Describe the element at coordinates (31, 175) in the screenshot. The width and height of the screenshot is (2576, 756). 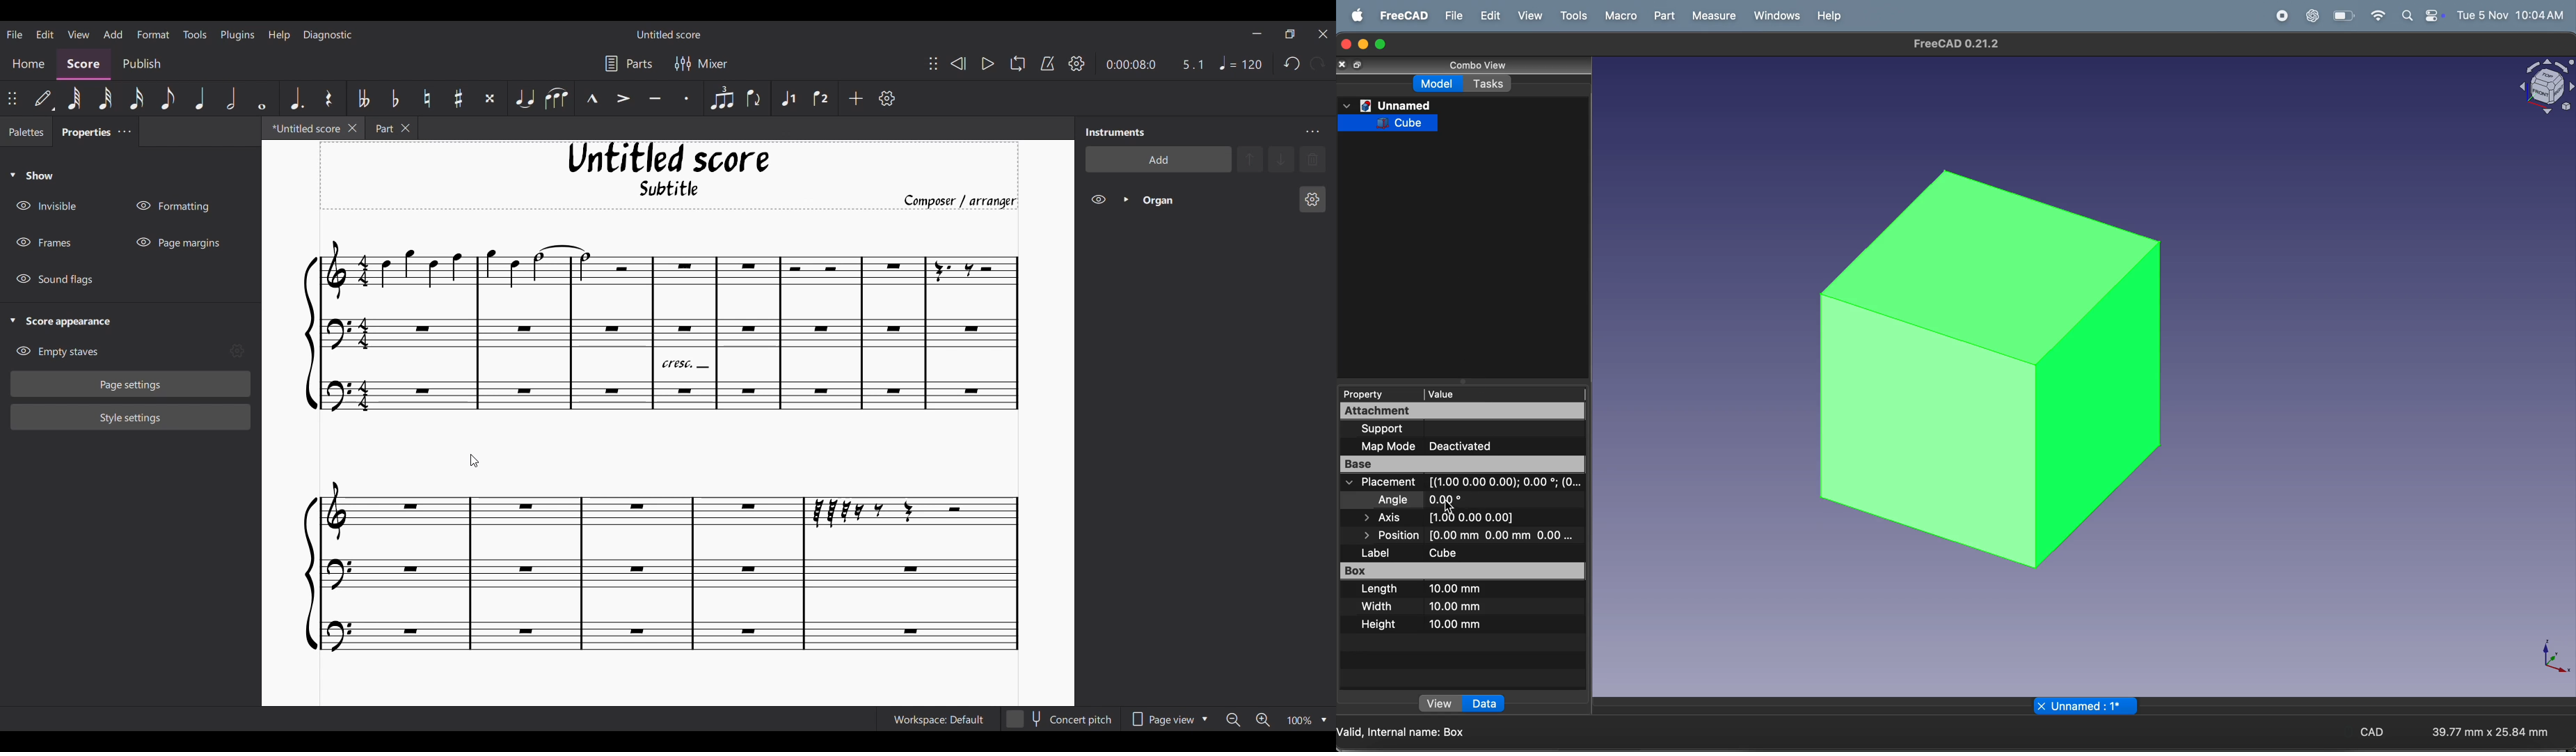
I see `Collapse Show` at that location.